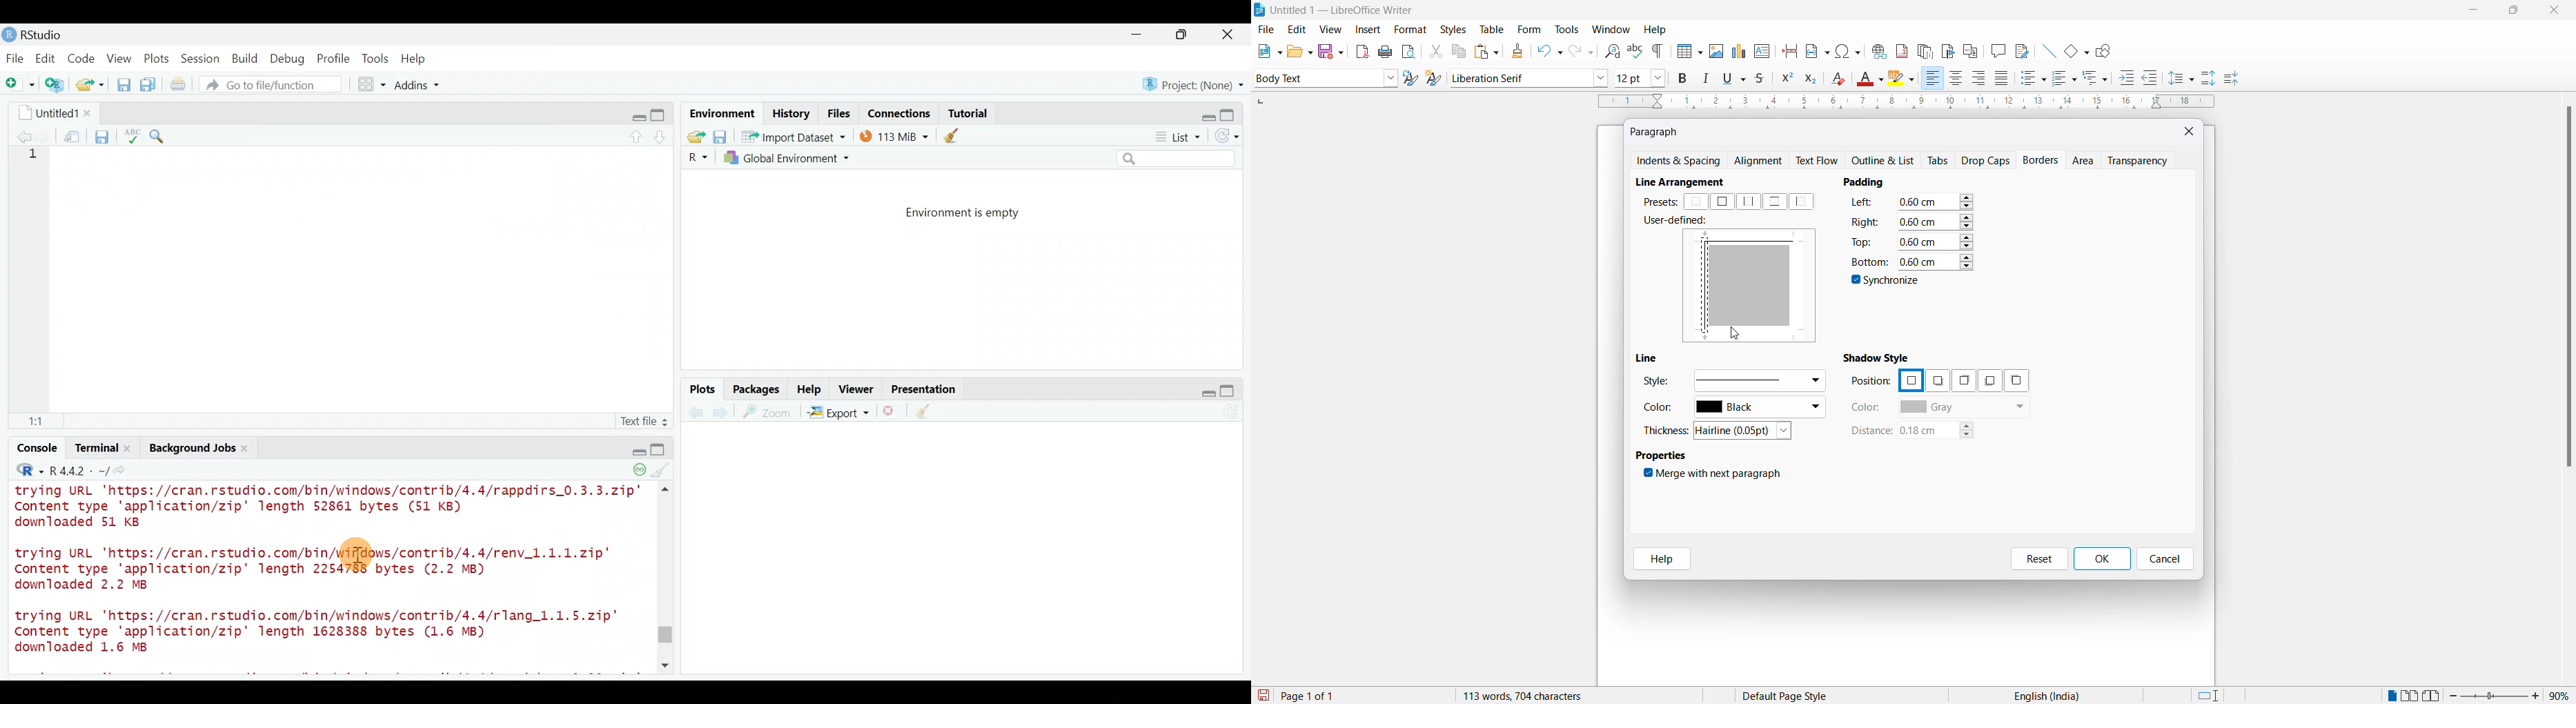 This screenshot has height=728, width=2576. Describe the element at coordinates (1905, 103) in the screenshot. I see `scaling` at that location.